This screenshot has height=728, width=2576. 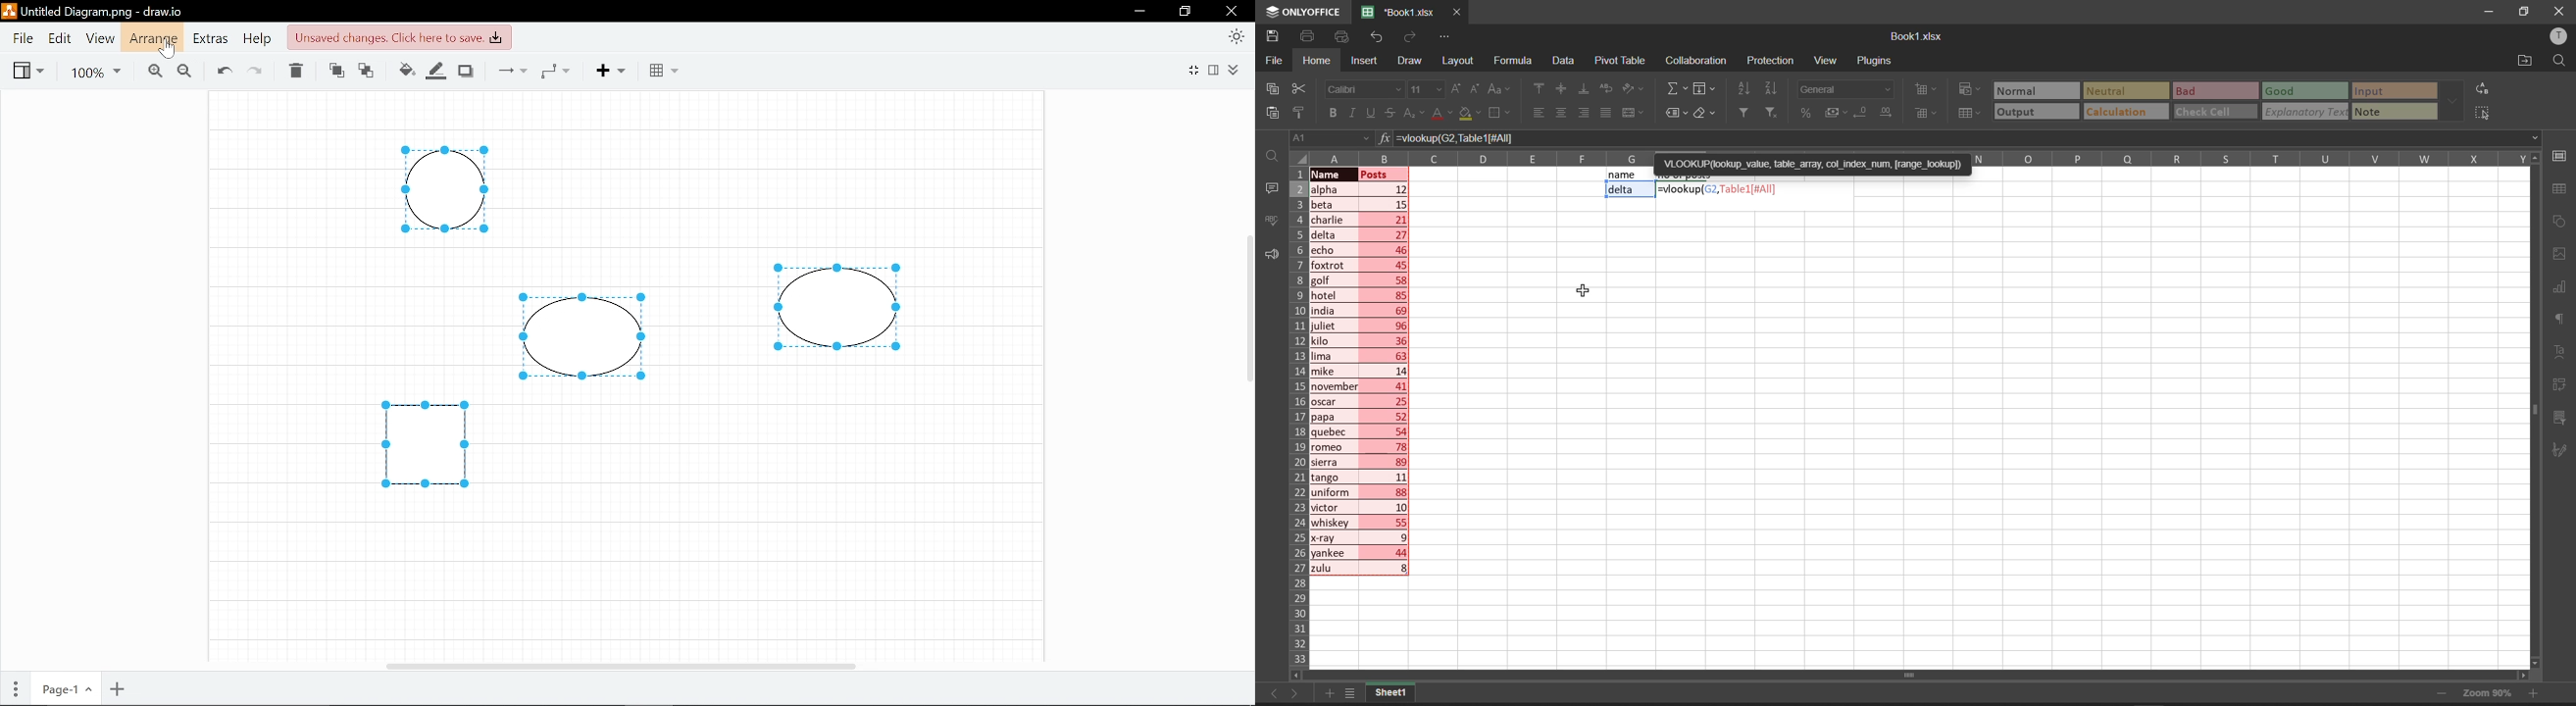 What do you see at coordinates (1351, 113) in the screenshot?
I see `italic` at bounding box center [1351, 113].